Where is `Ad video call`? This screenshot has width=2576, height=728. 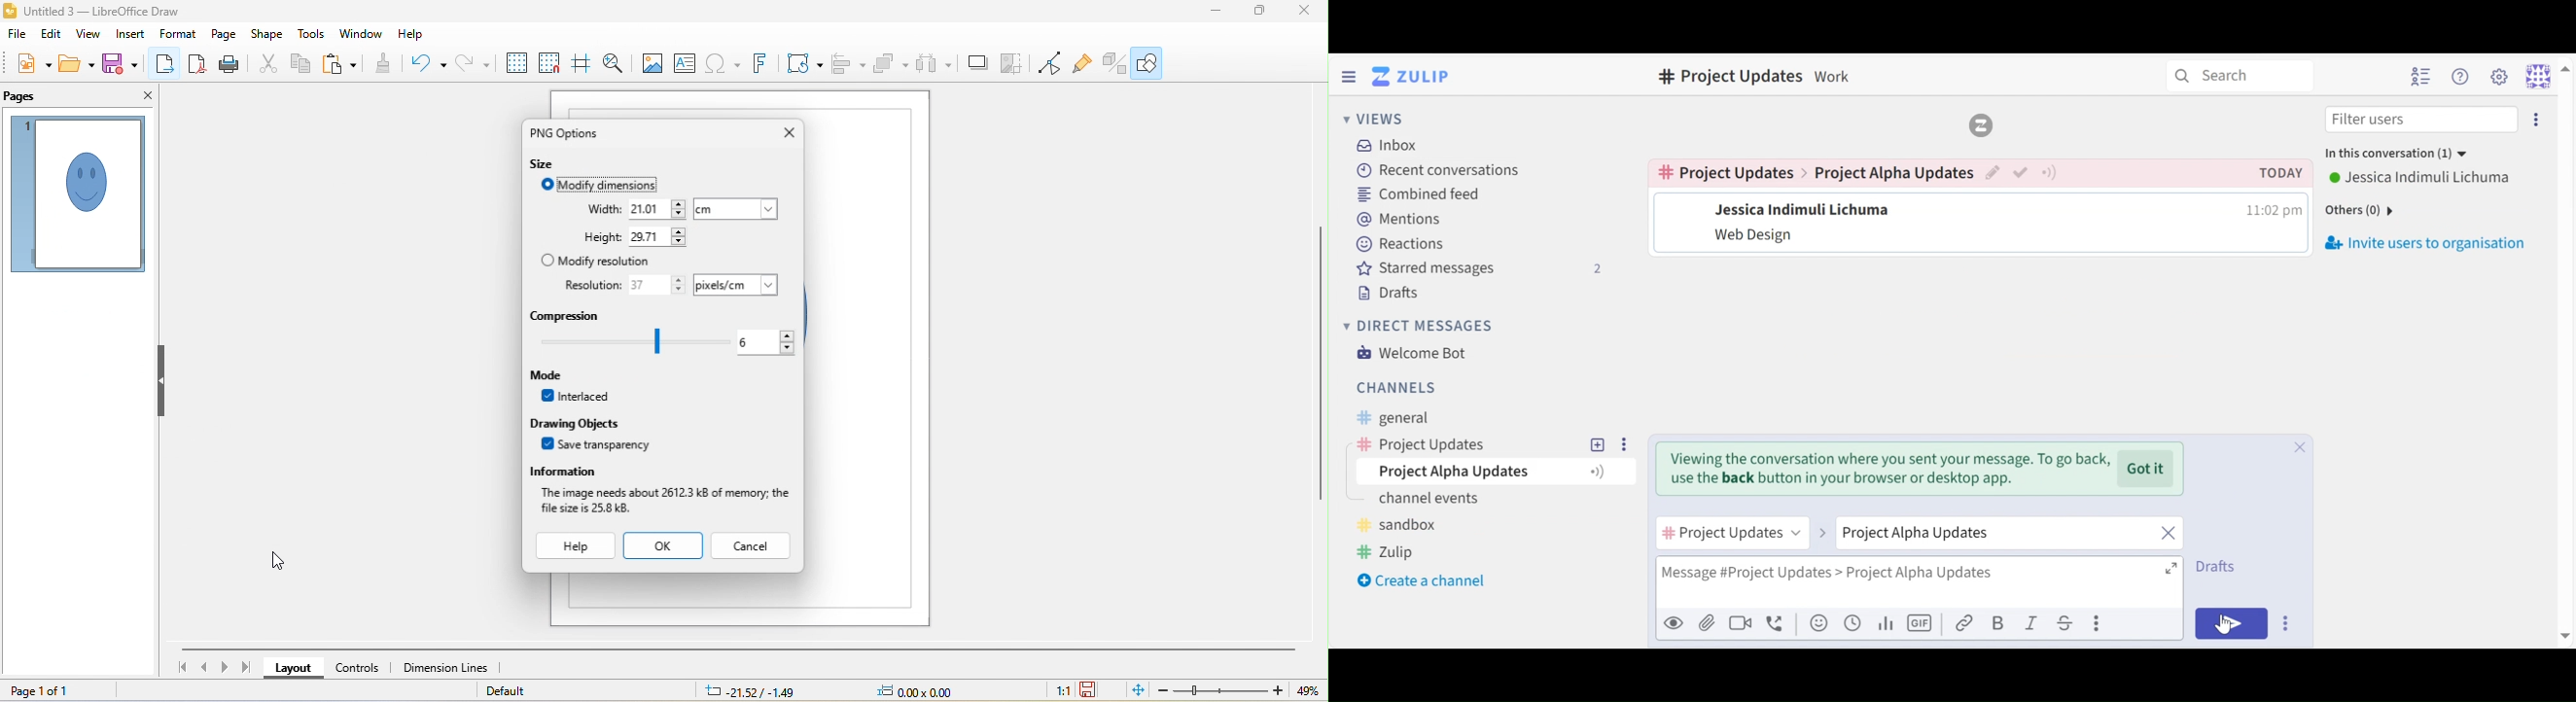 Ad video call is located at coordinates (1740, 622).